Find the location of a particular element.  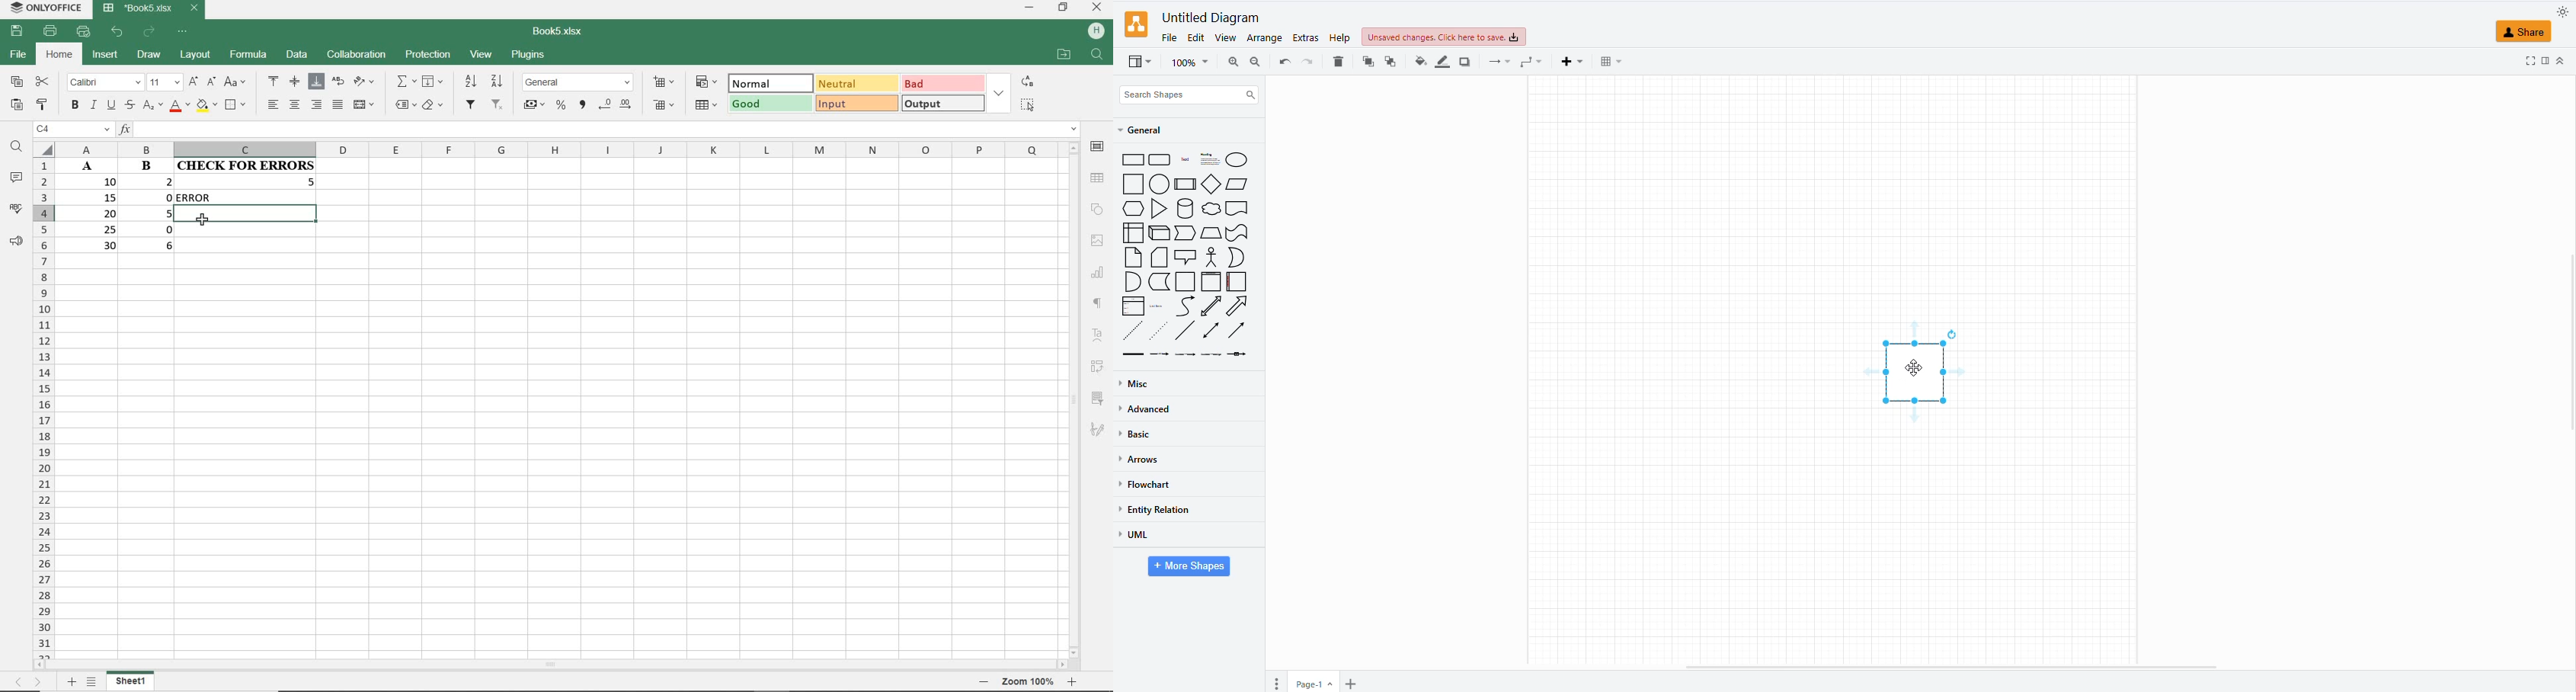

parellelogram is located at coordinates (1238, 184).